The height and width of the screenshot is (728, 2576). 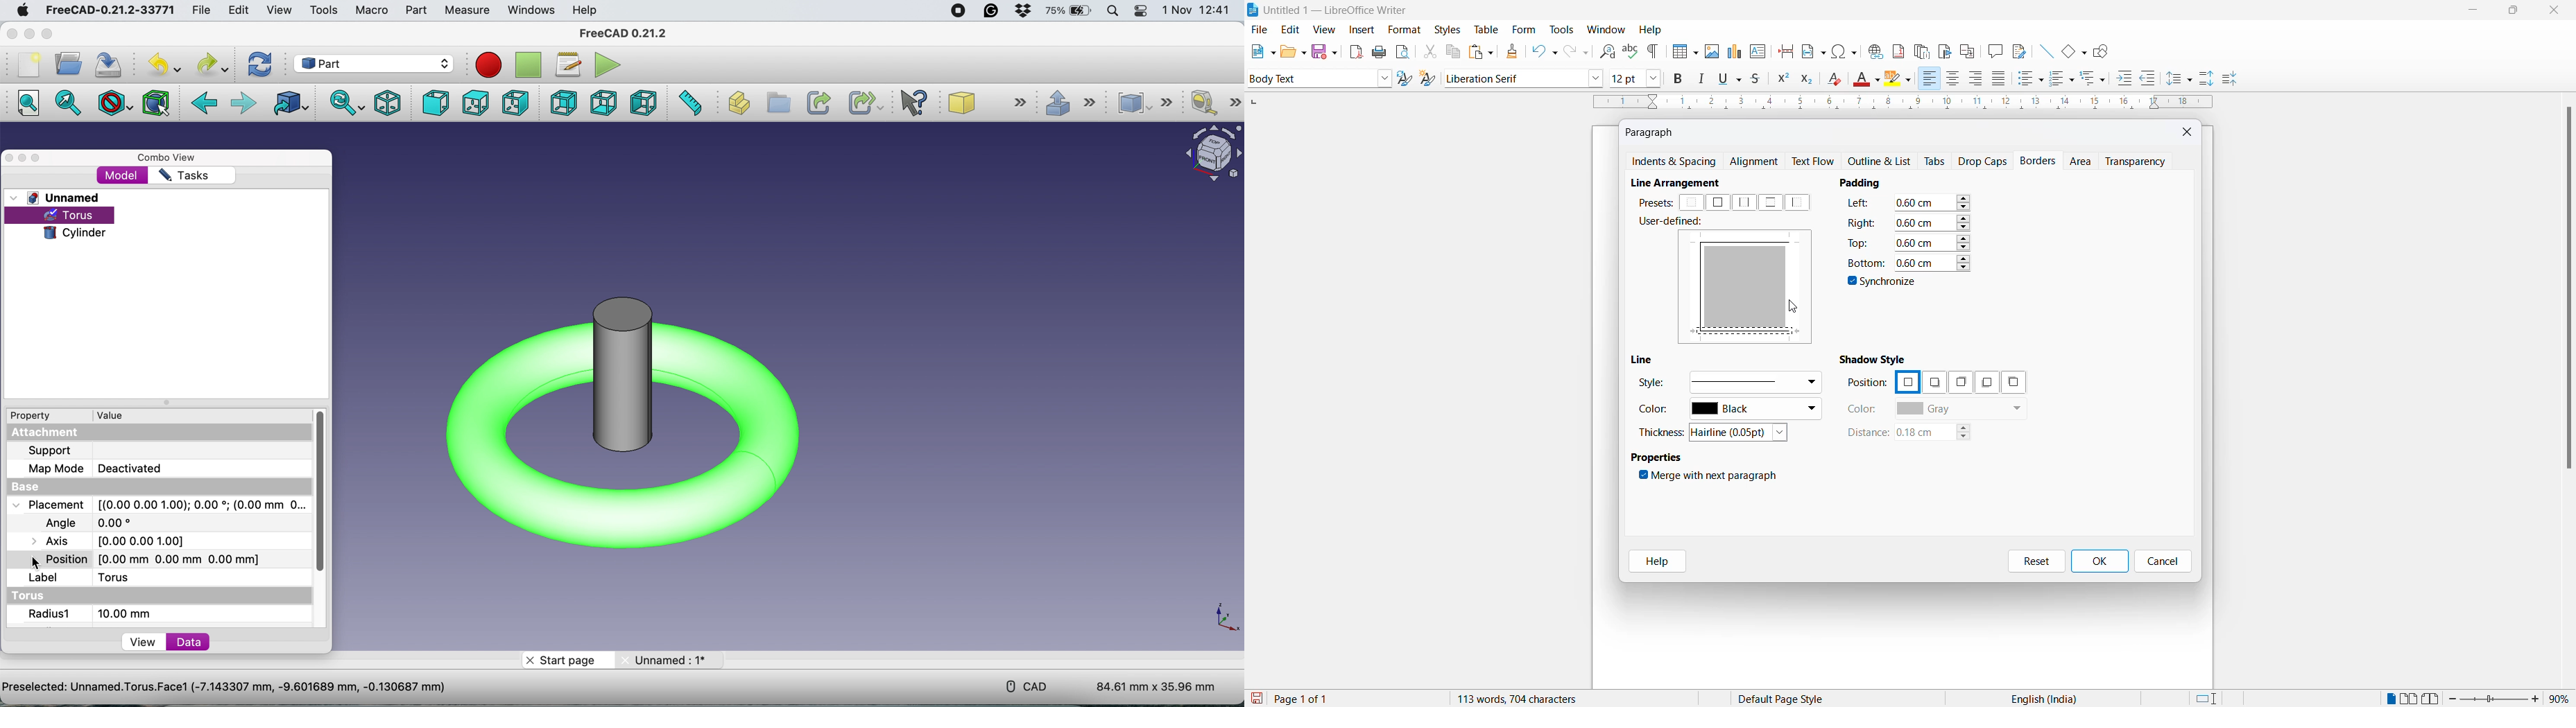 I want to click on bold, so click(x=1678, y=79).